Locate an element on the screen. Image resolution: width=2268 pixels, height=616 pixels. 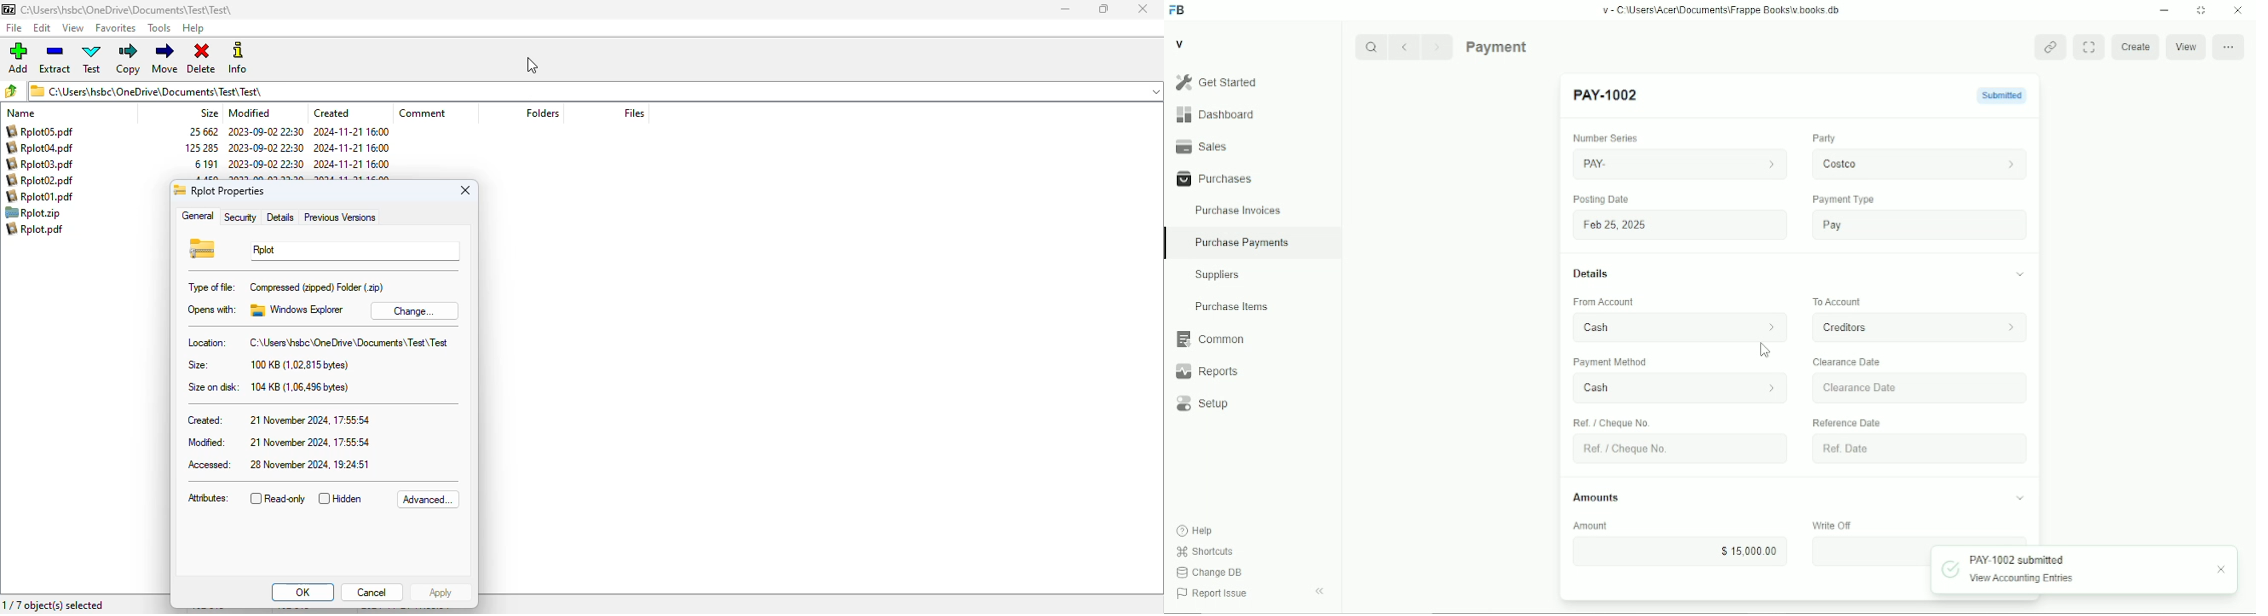
Change dimension is located at coordinates (2201, 10).